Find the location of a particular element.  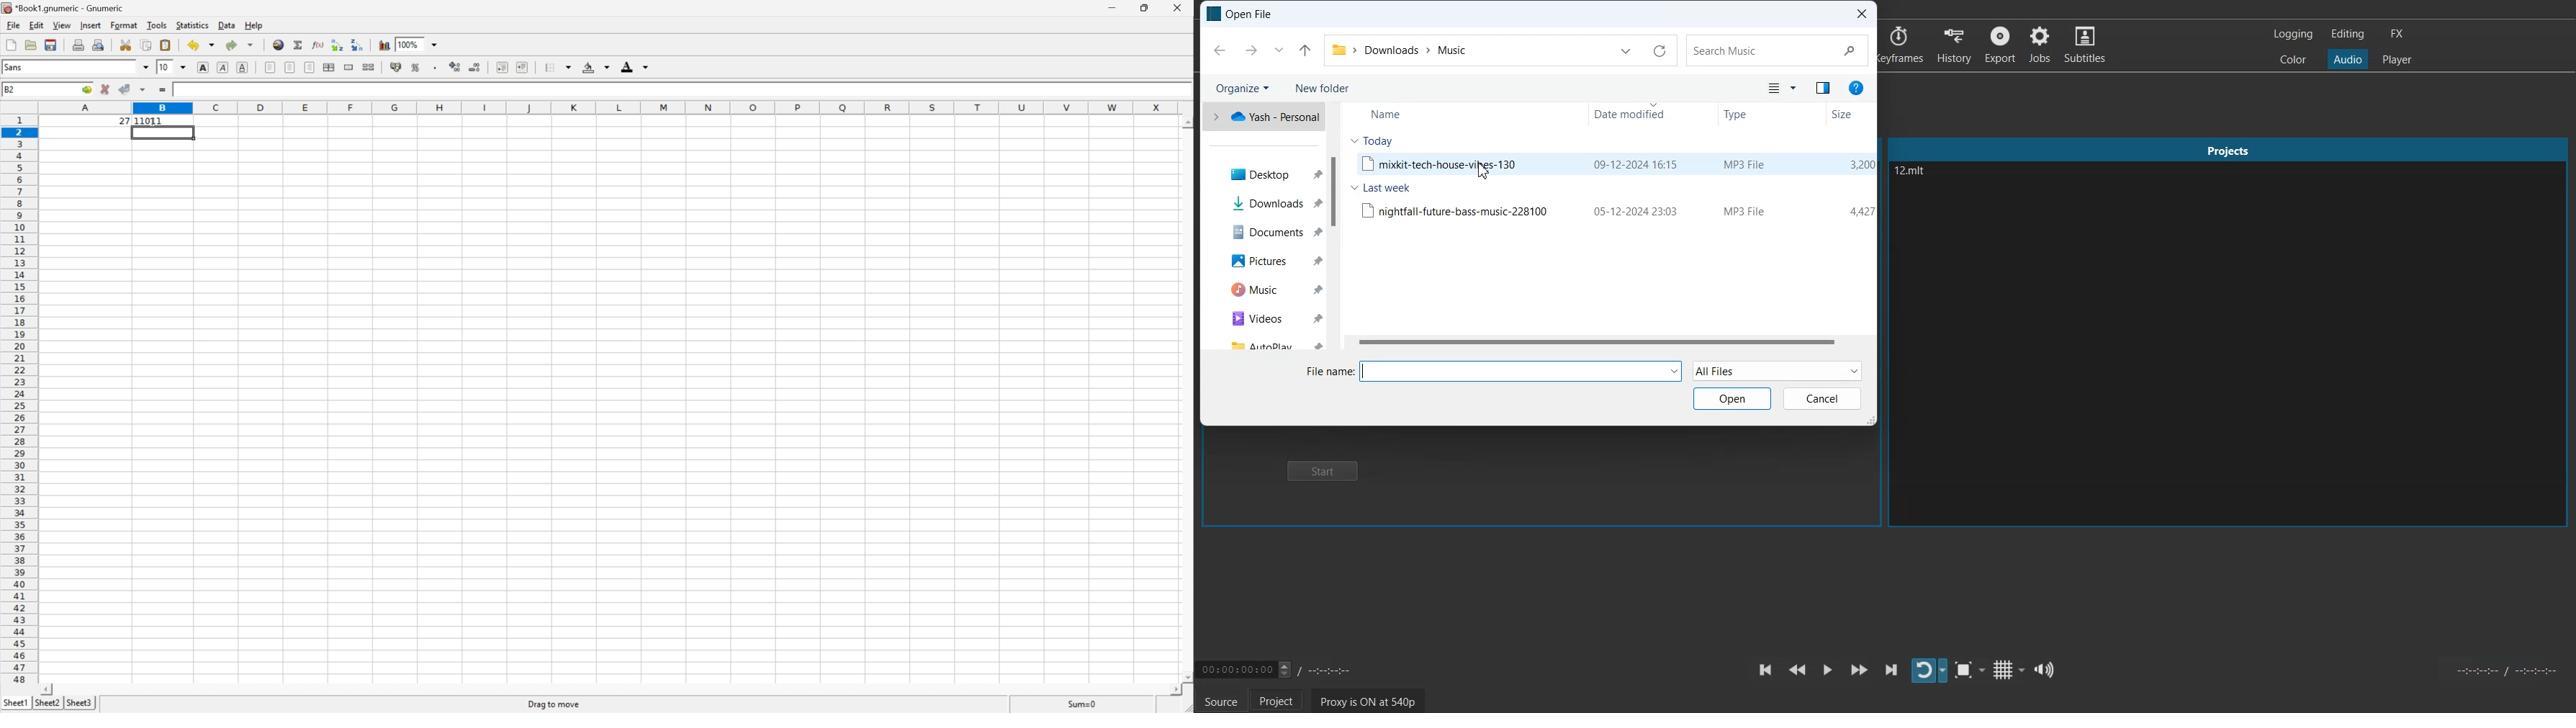

File Path Address is located at coordinates (1399, 48).